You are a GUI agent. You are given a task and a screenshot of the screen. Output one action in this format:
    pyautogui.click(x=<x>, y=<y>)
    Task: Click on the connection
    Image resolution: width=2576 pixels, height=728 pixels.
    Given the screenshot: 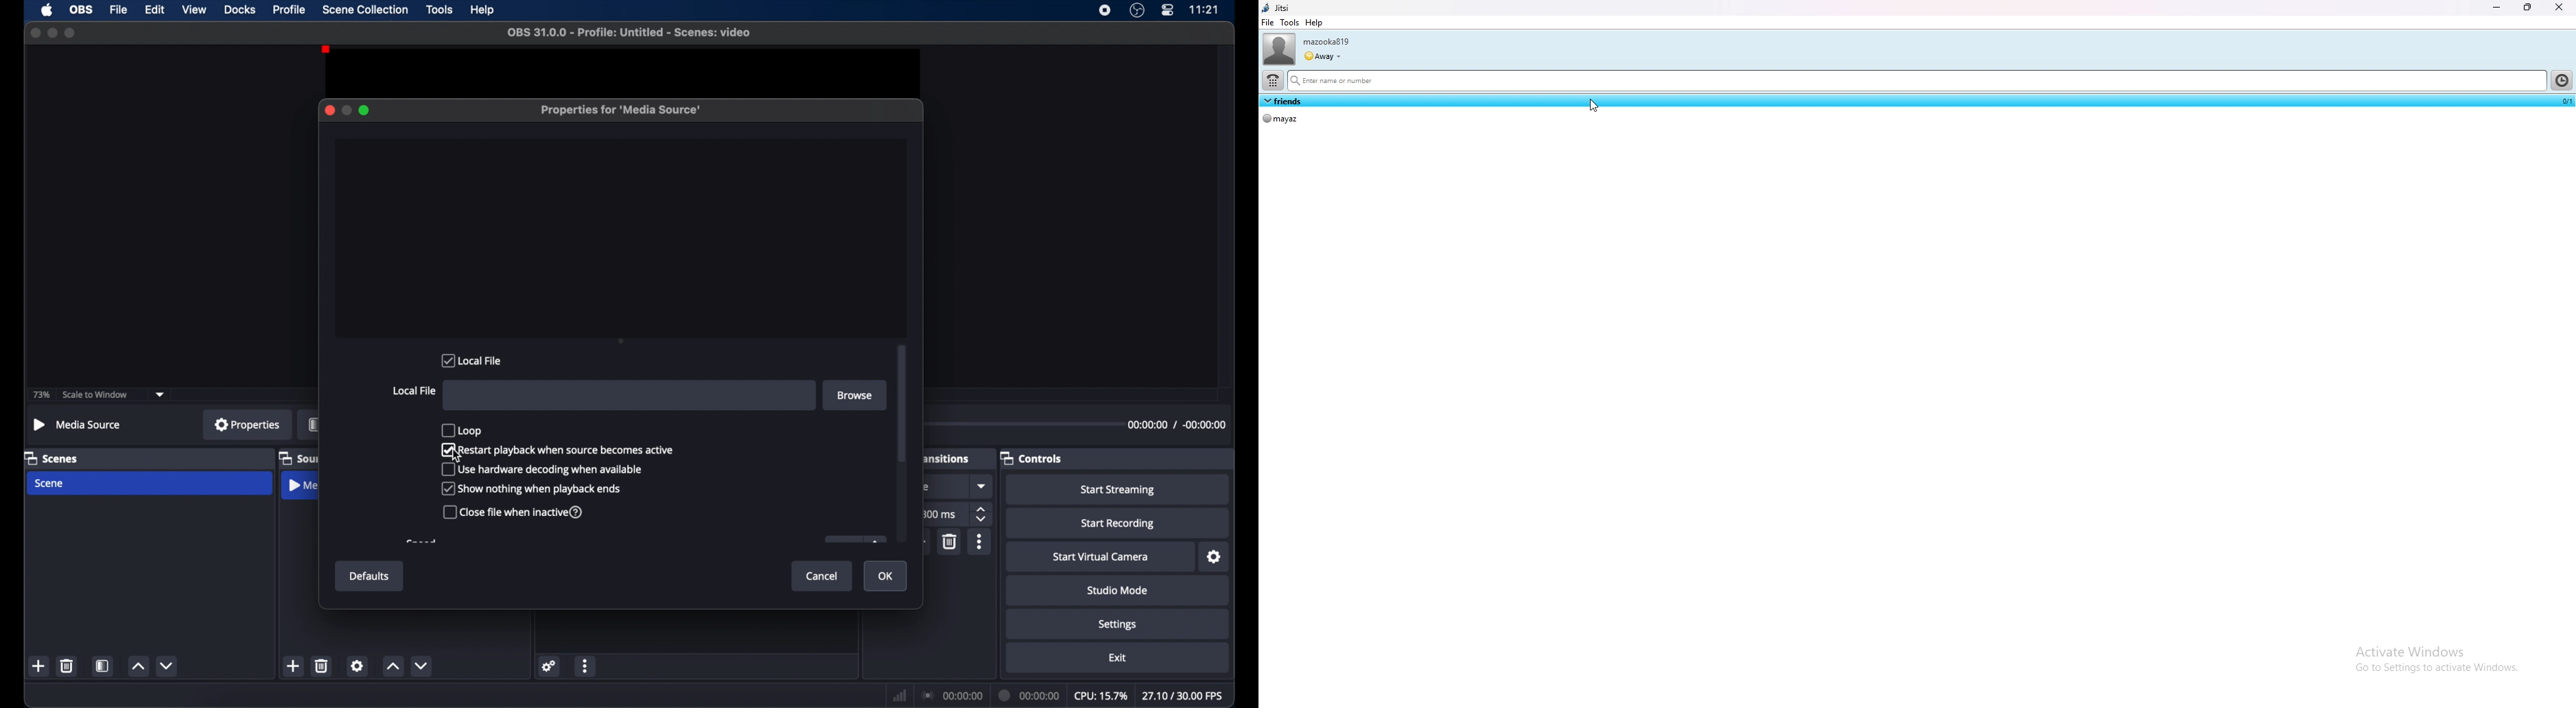 What is the action you would take?
    pyautogui.click(x=953, y=696)
    